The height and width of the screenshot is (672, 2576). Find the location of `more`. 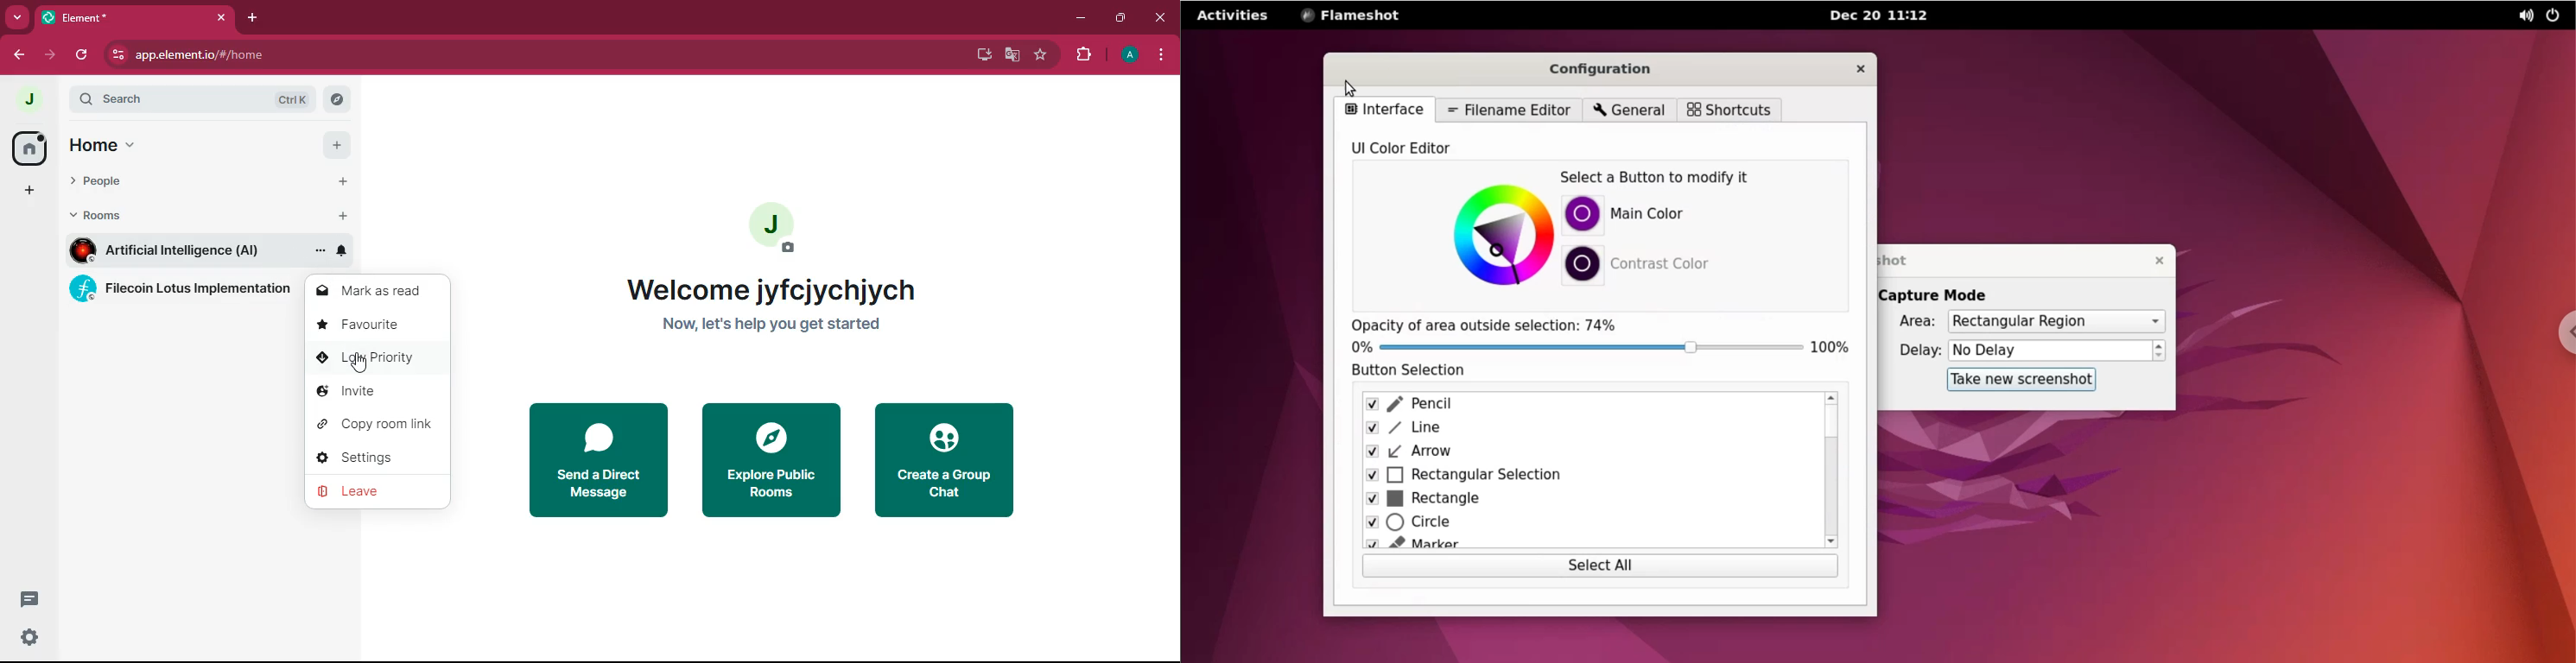

more is located at coordinates (15, 17).